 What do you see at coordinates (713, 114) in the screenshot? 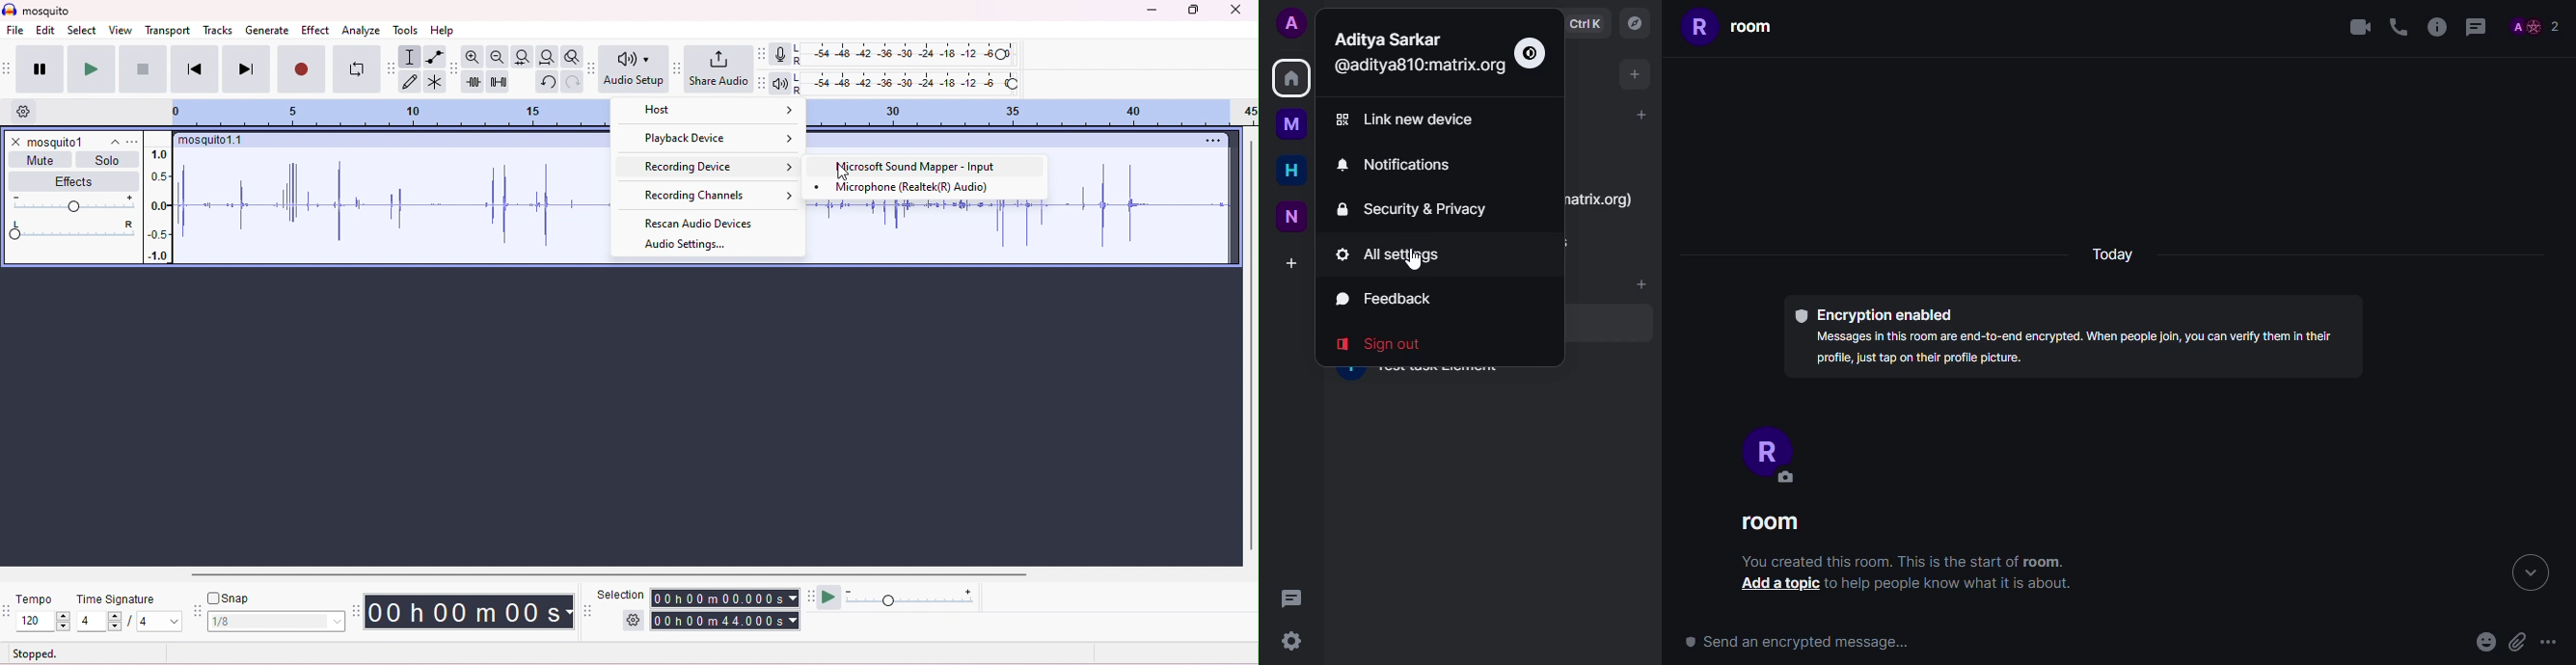
I see `host` at bounding box center [713, 114].